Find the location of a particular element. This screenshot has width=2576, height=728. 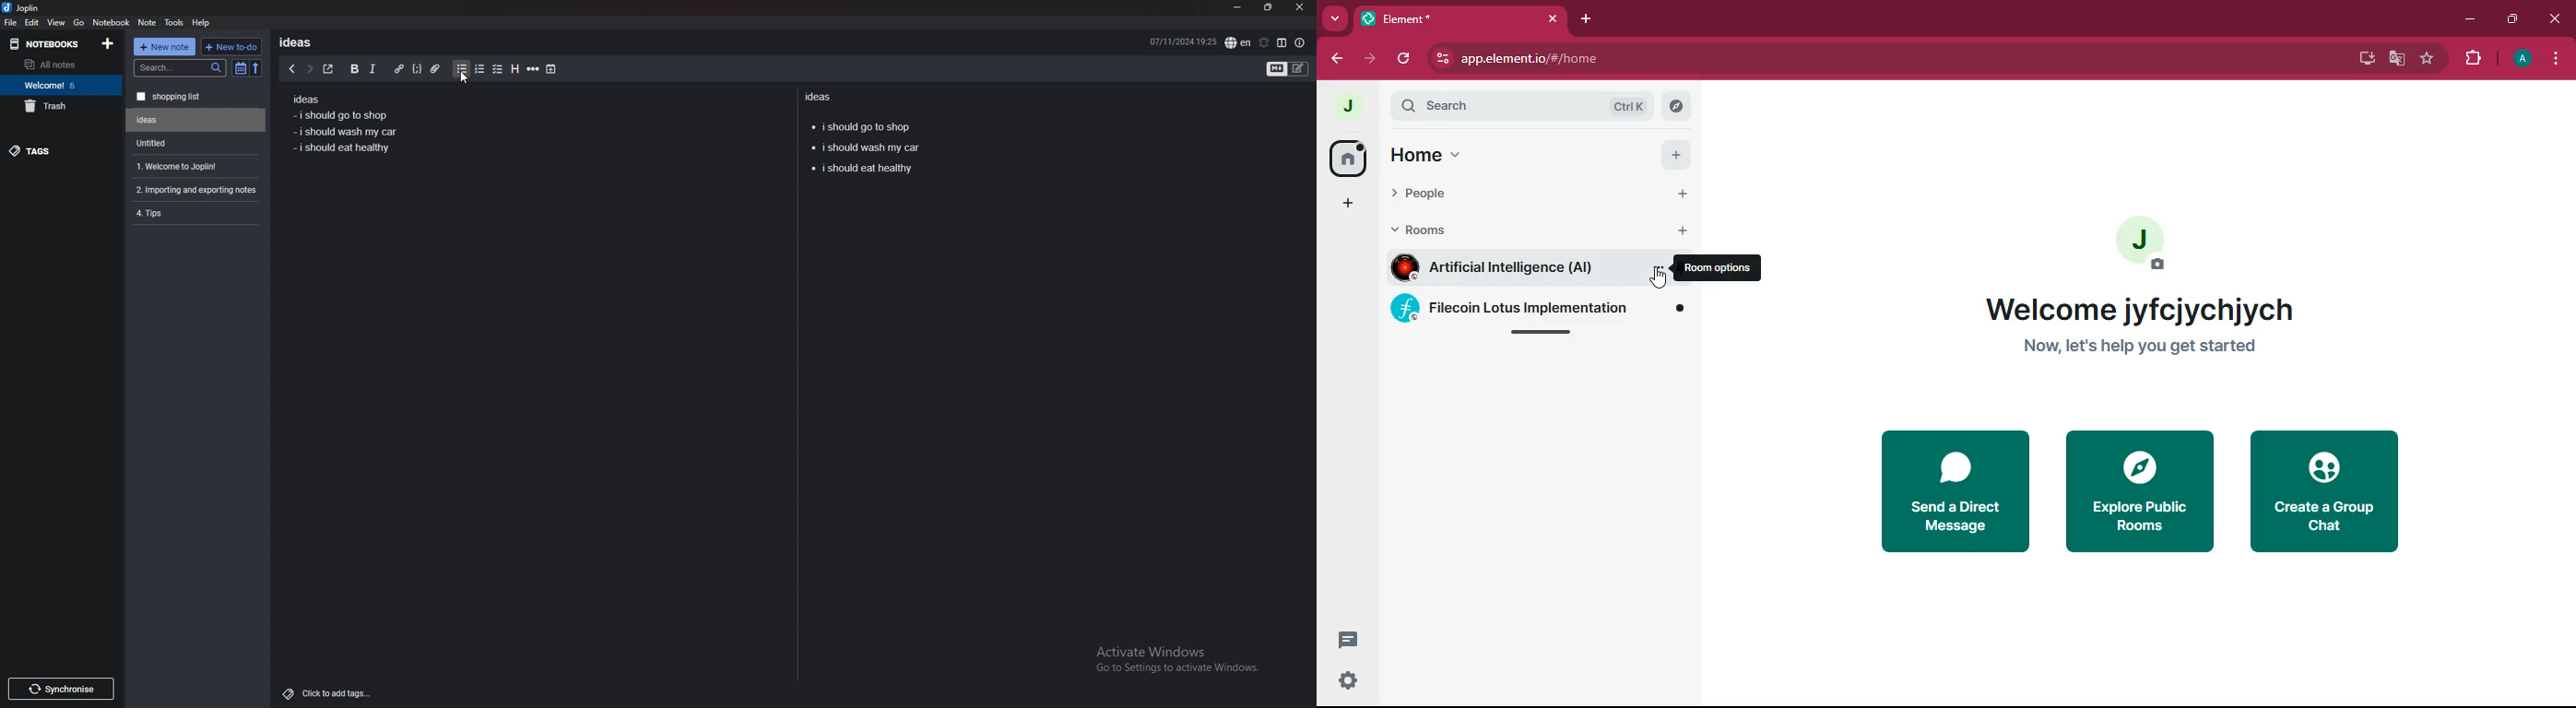

next is located at coordinates (309, 69).